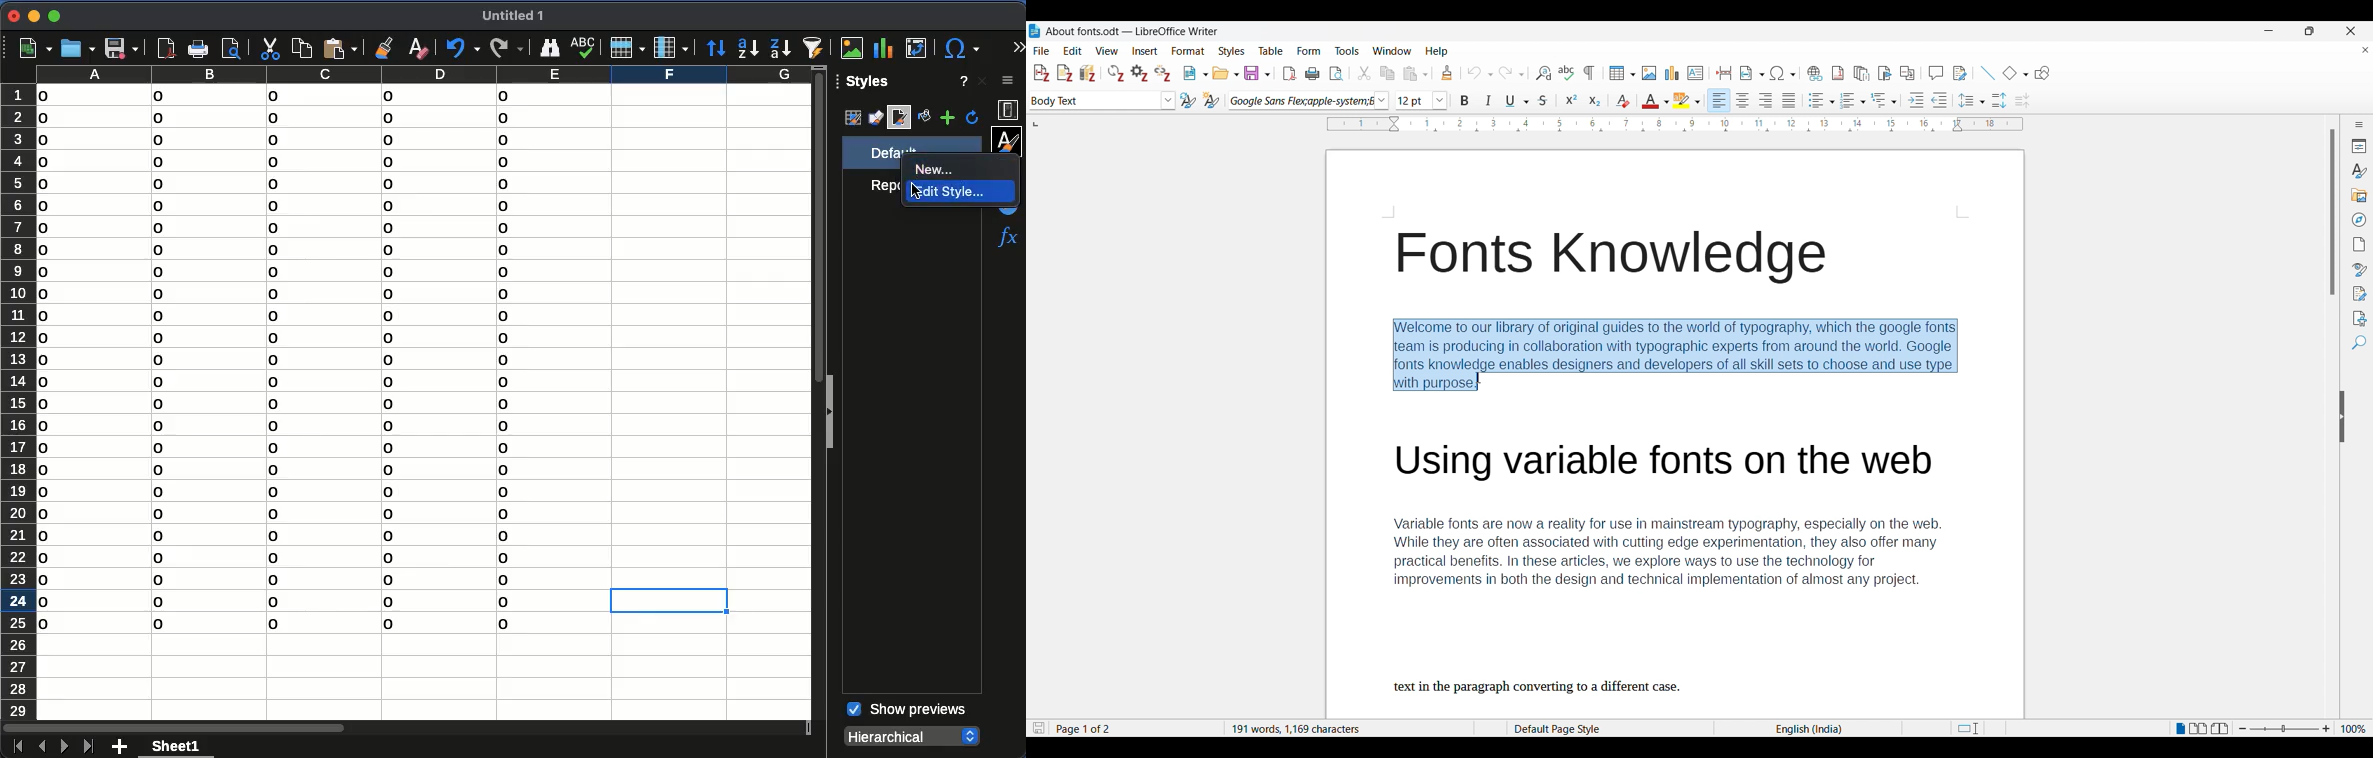 The image size is (2380, 784). I want to click on Insert table, so click(1623, 73).